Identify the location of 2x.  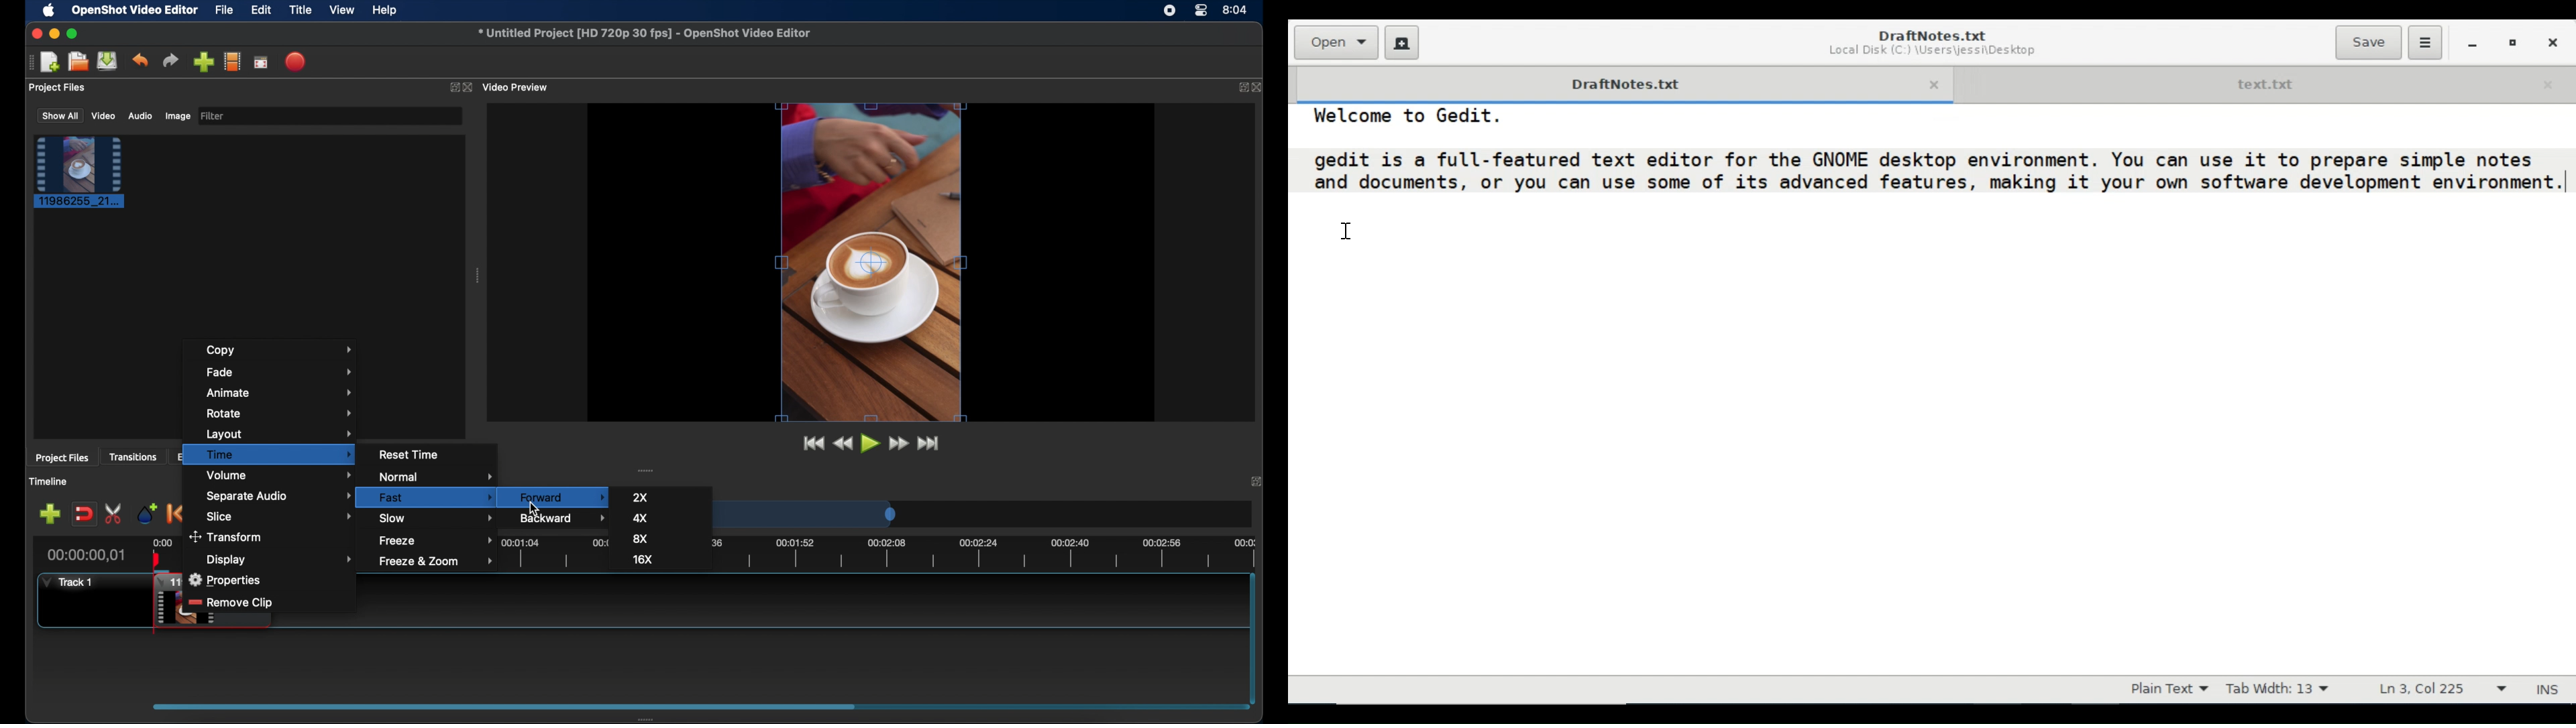
(643, 496).